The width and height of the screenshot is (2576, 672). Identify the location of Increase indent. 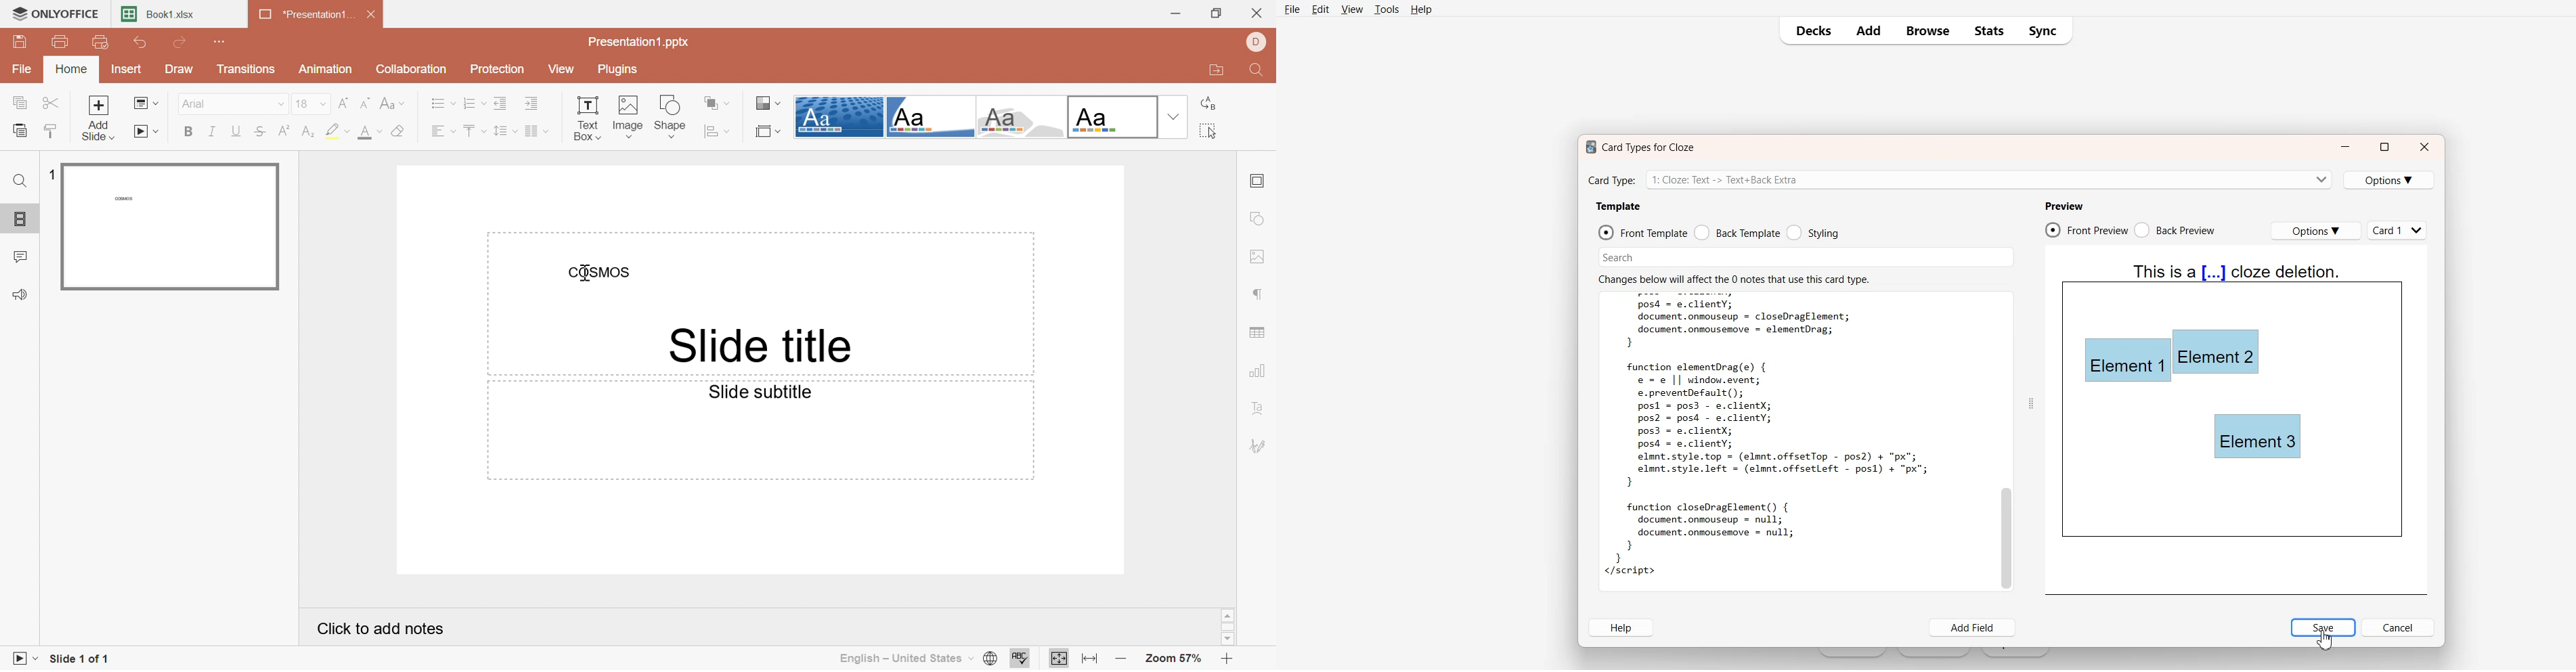
(529, 103).